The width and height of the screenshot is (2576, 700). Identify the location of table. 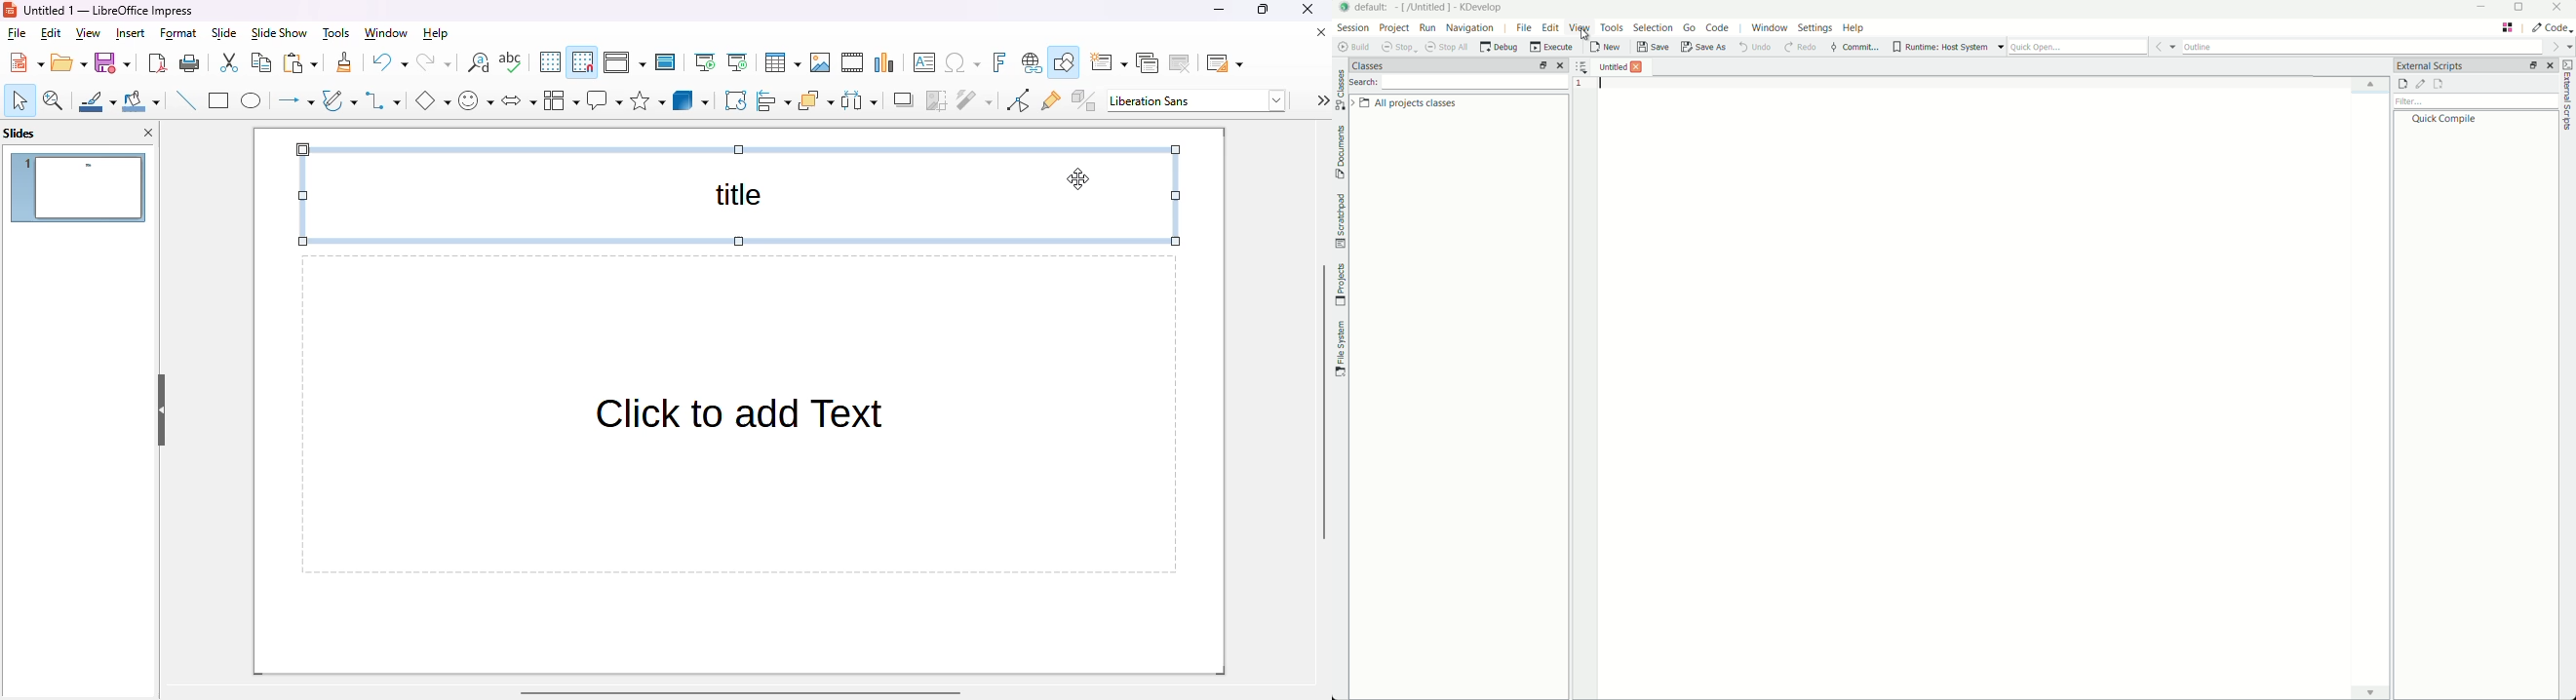
(783, 62).